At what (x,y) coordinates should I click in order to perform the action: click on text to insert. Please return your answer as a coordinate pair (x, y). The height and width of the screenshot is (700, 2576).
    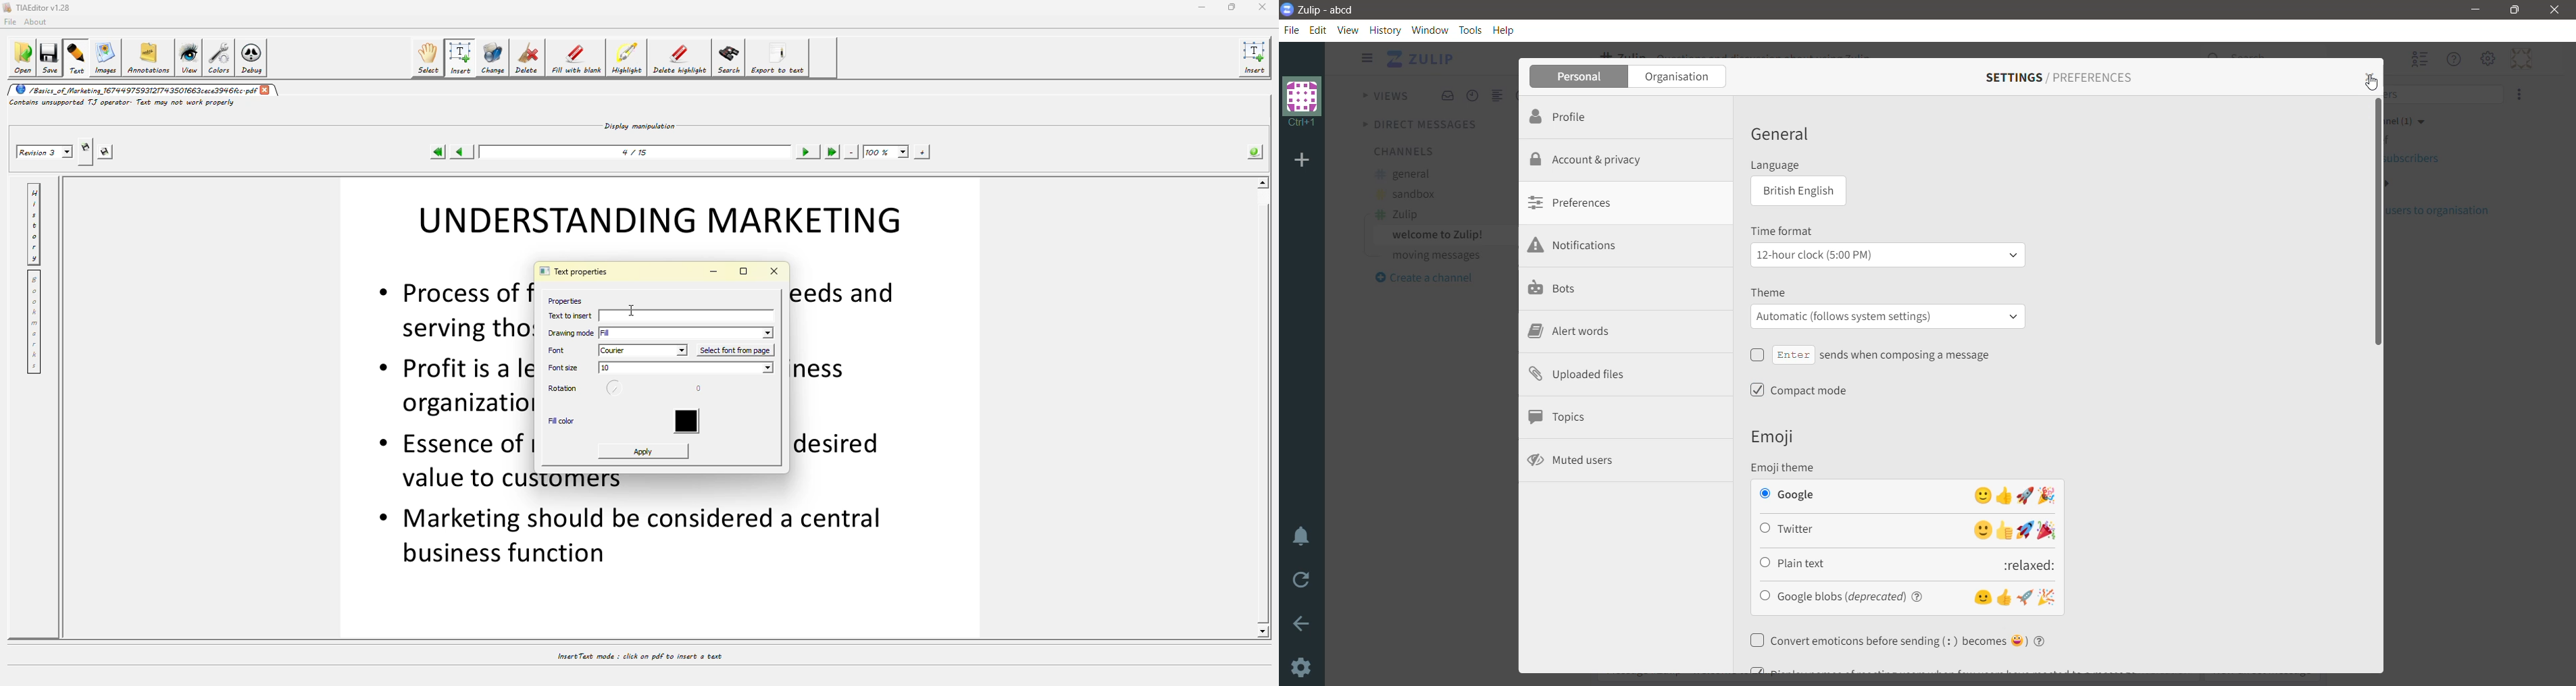
    Looking at the image, I should click on (572, 315).